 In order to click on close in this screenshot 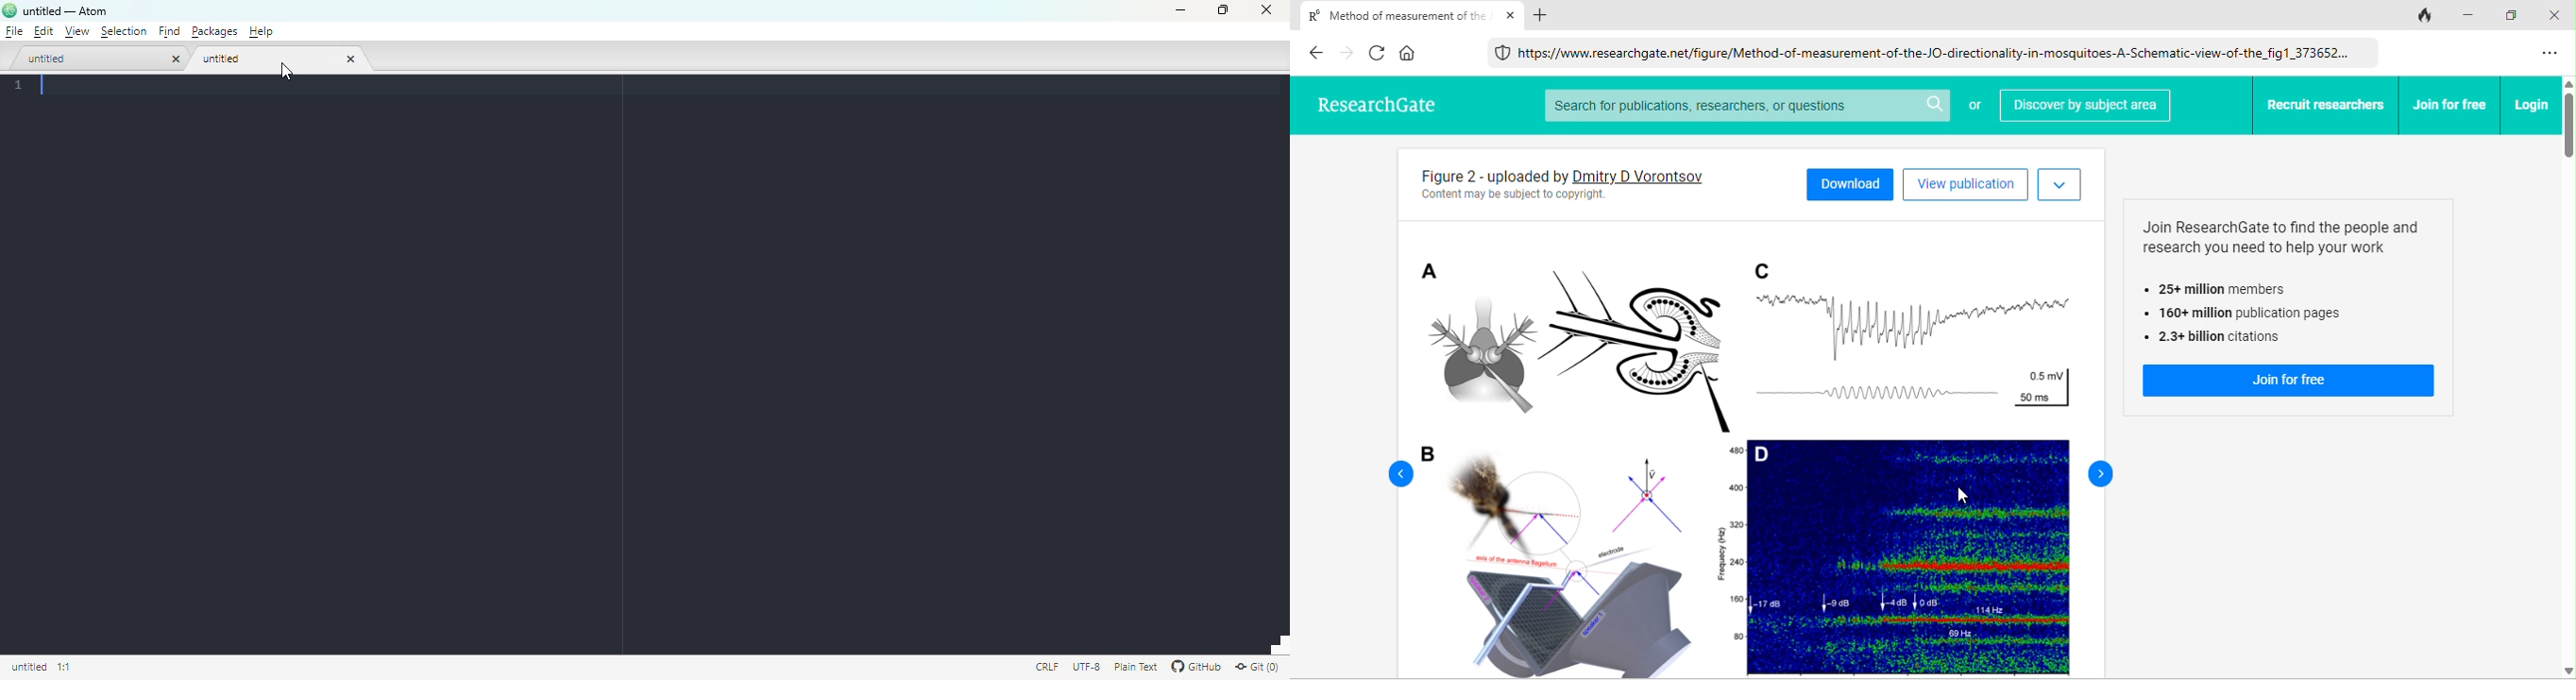, I will do `click(1511, 15)`.